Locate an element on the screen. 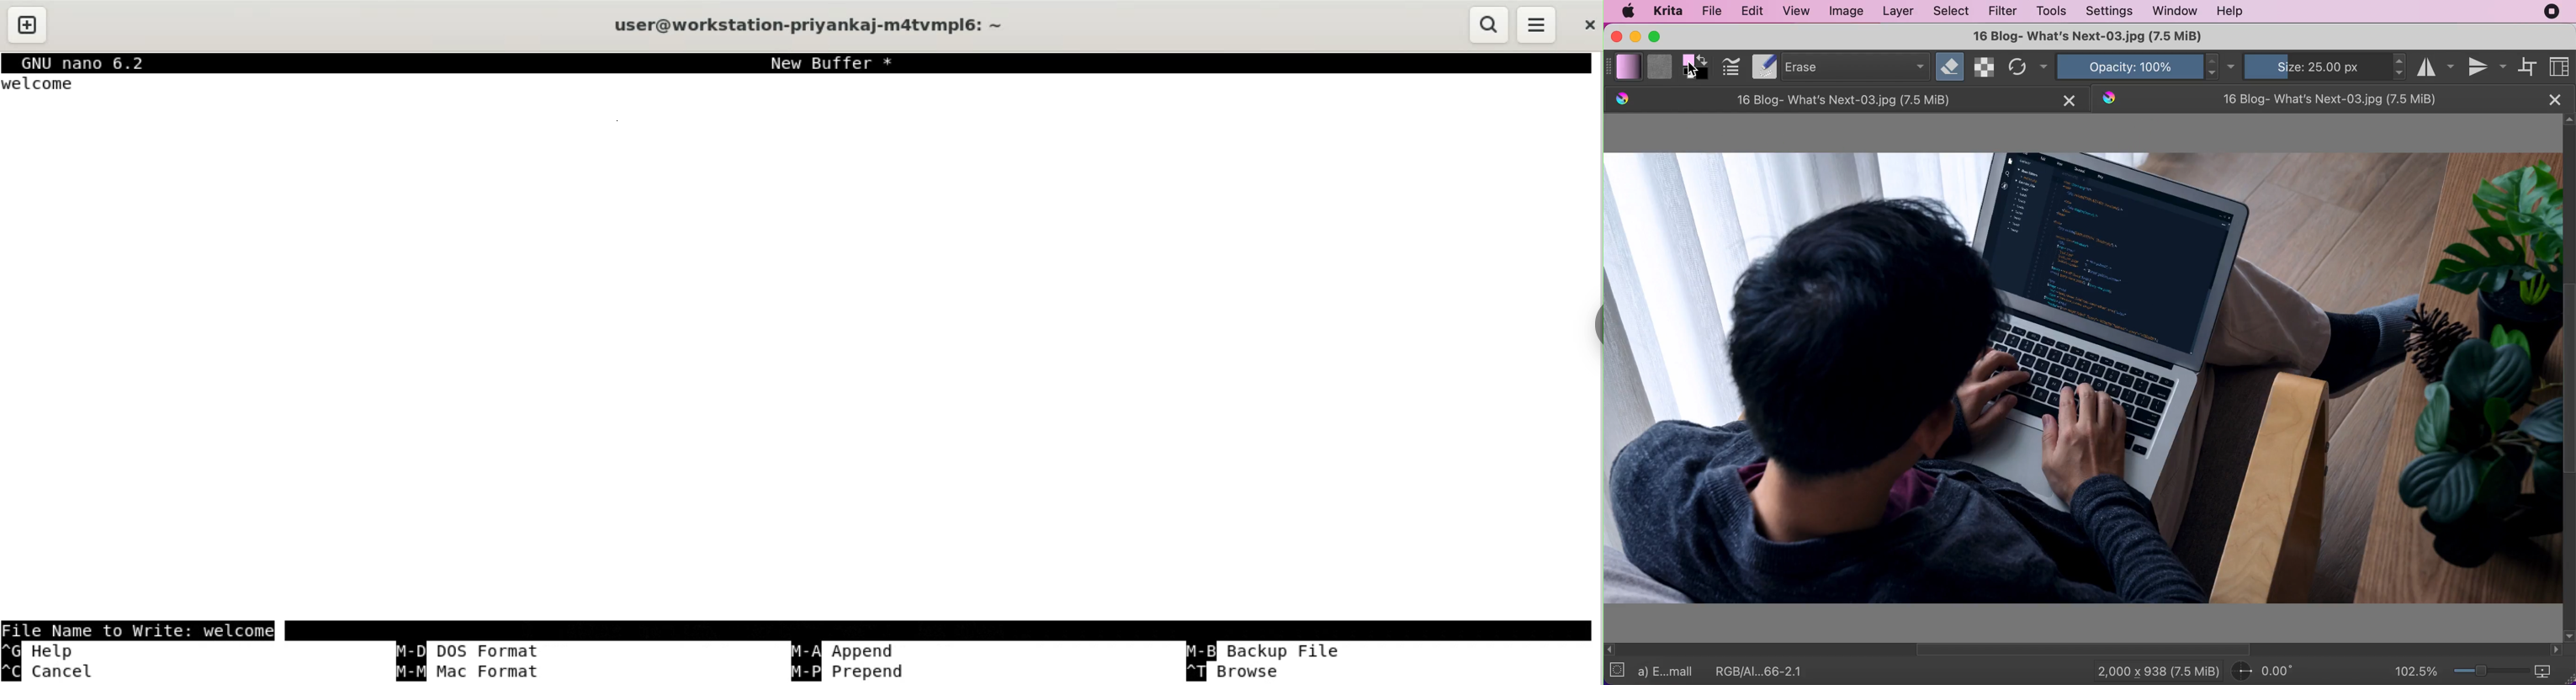 This screenshot has height=700, width=2576. horizontal mirror tool is located at coordinates (2436, 66).